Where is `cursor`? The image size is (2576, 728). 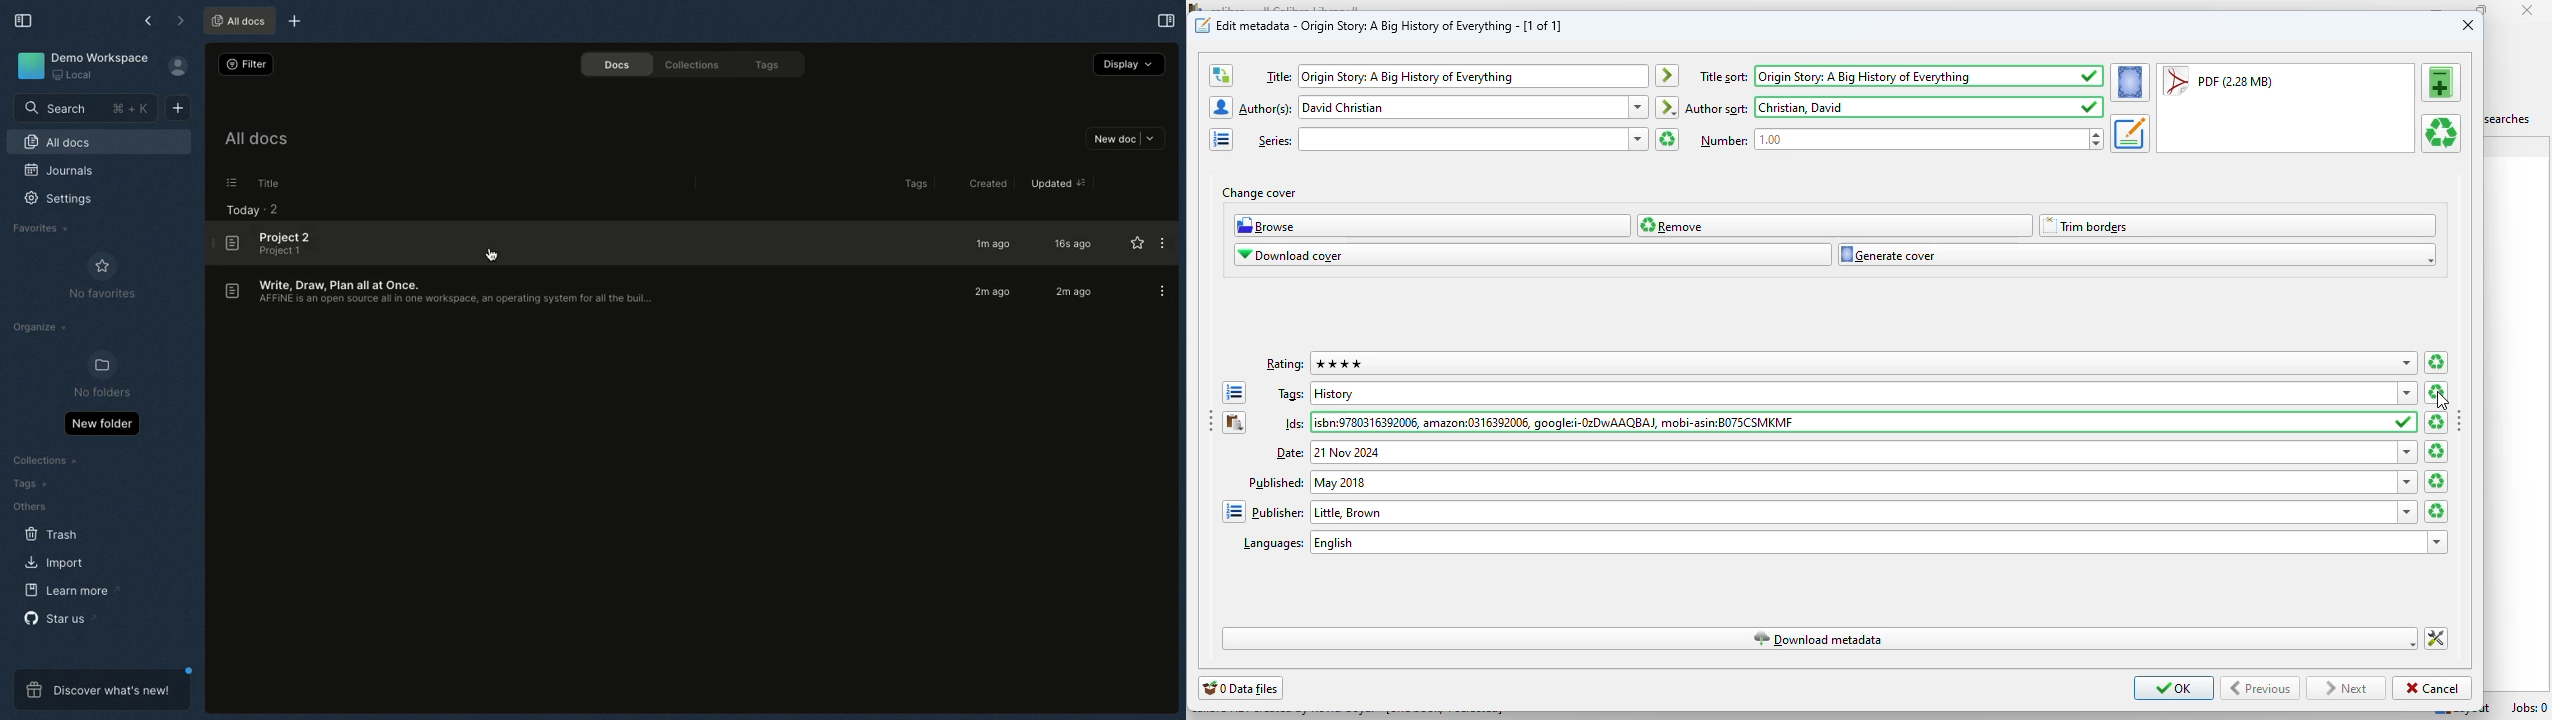
cursor is located at coordinates (2443, 402).